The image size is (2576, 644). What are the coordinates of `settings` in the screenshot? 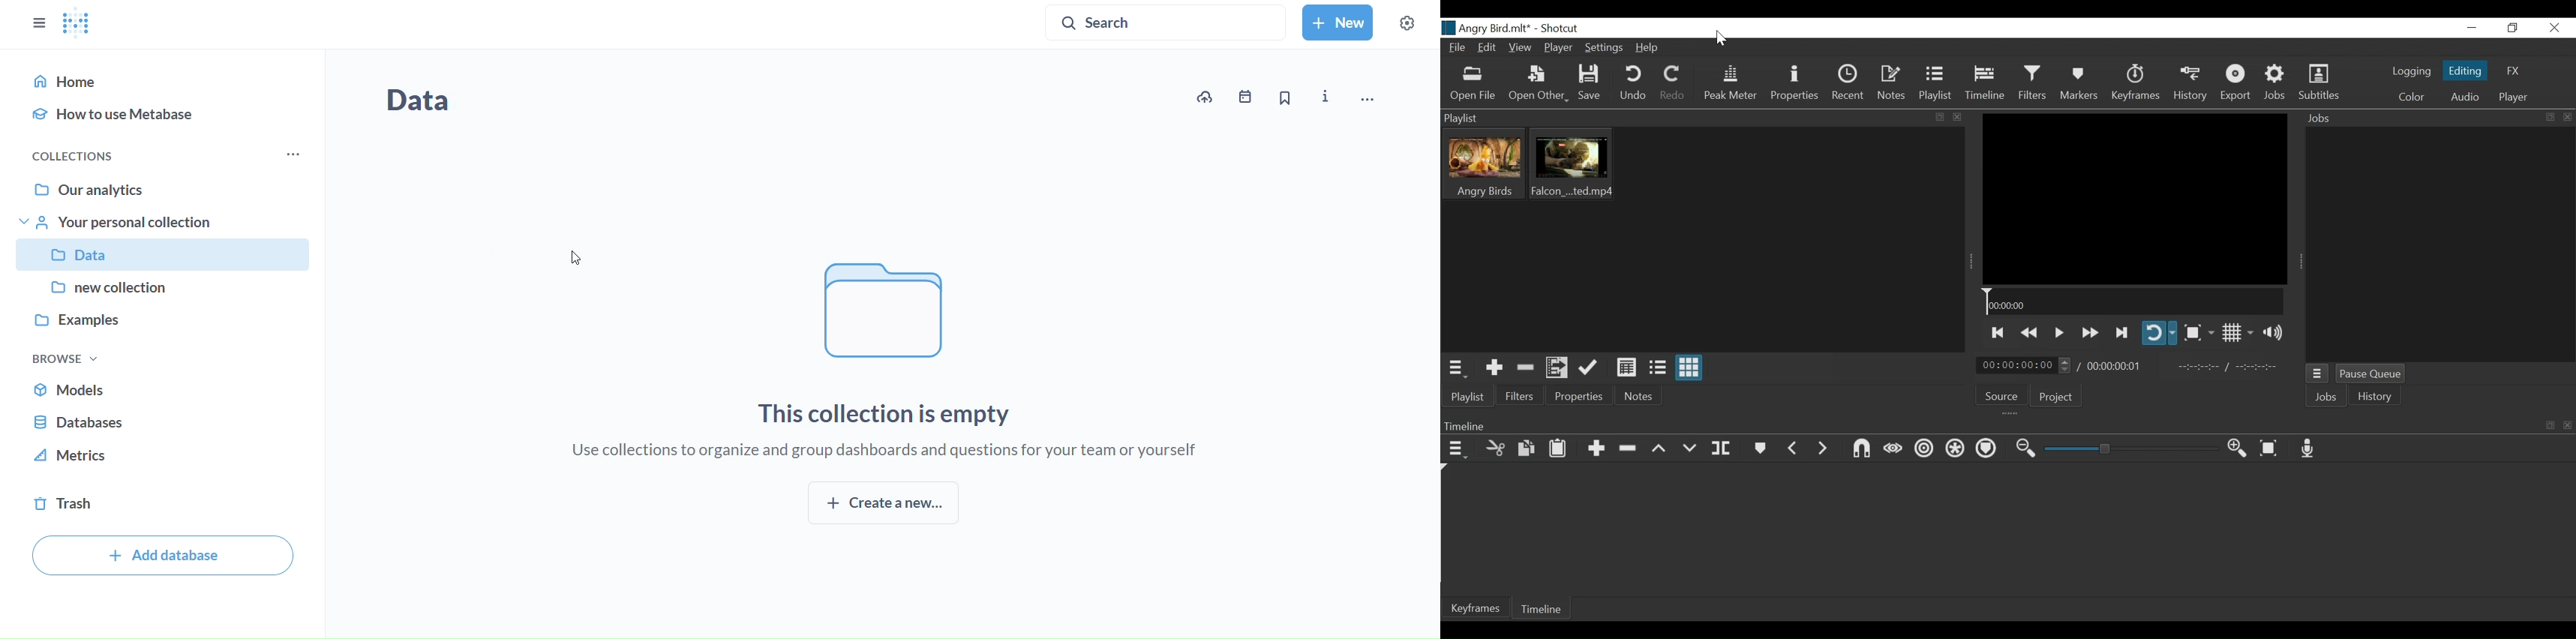 It's located at (1407, 23).